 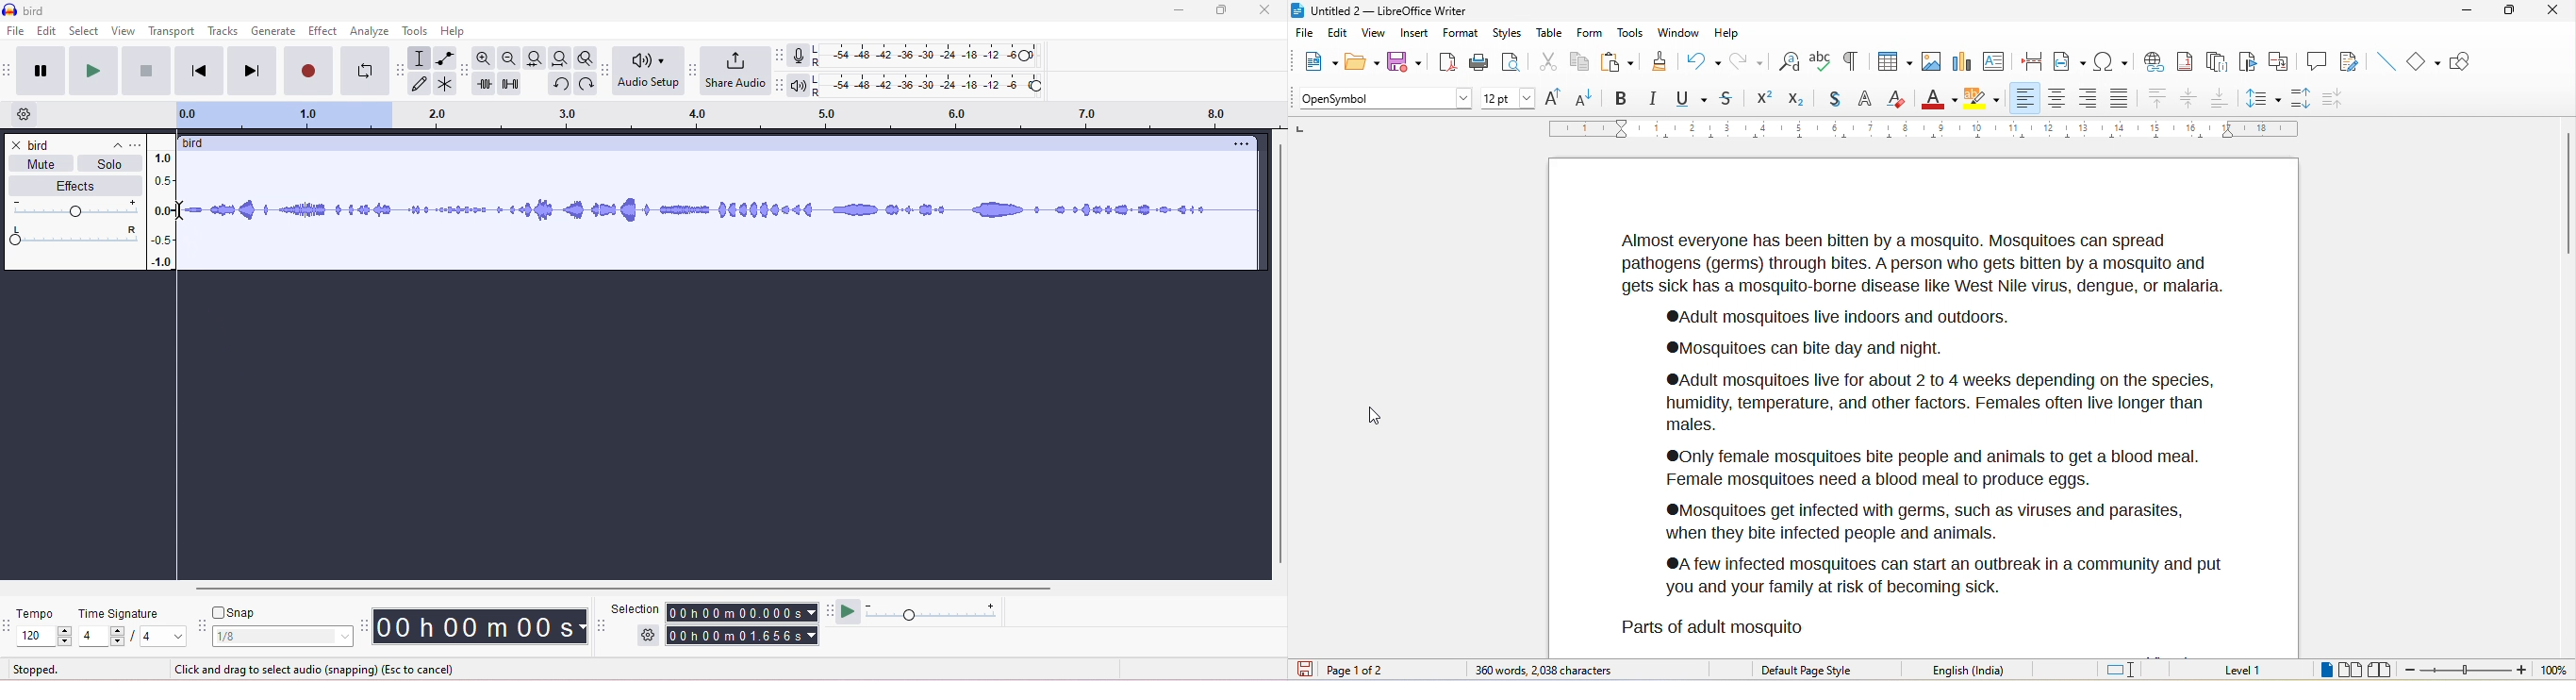 I want to click on show track, so click(x=2355, y=62).